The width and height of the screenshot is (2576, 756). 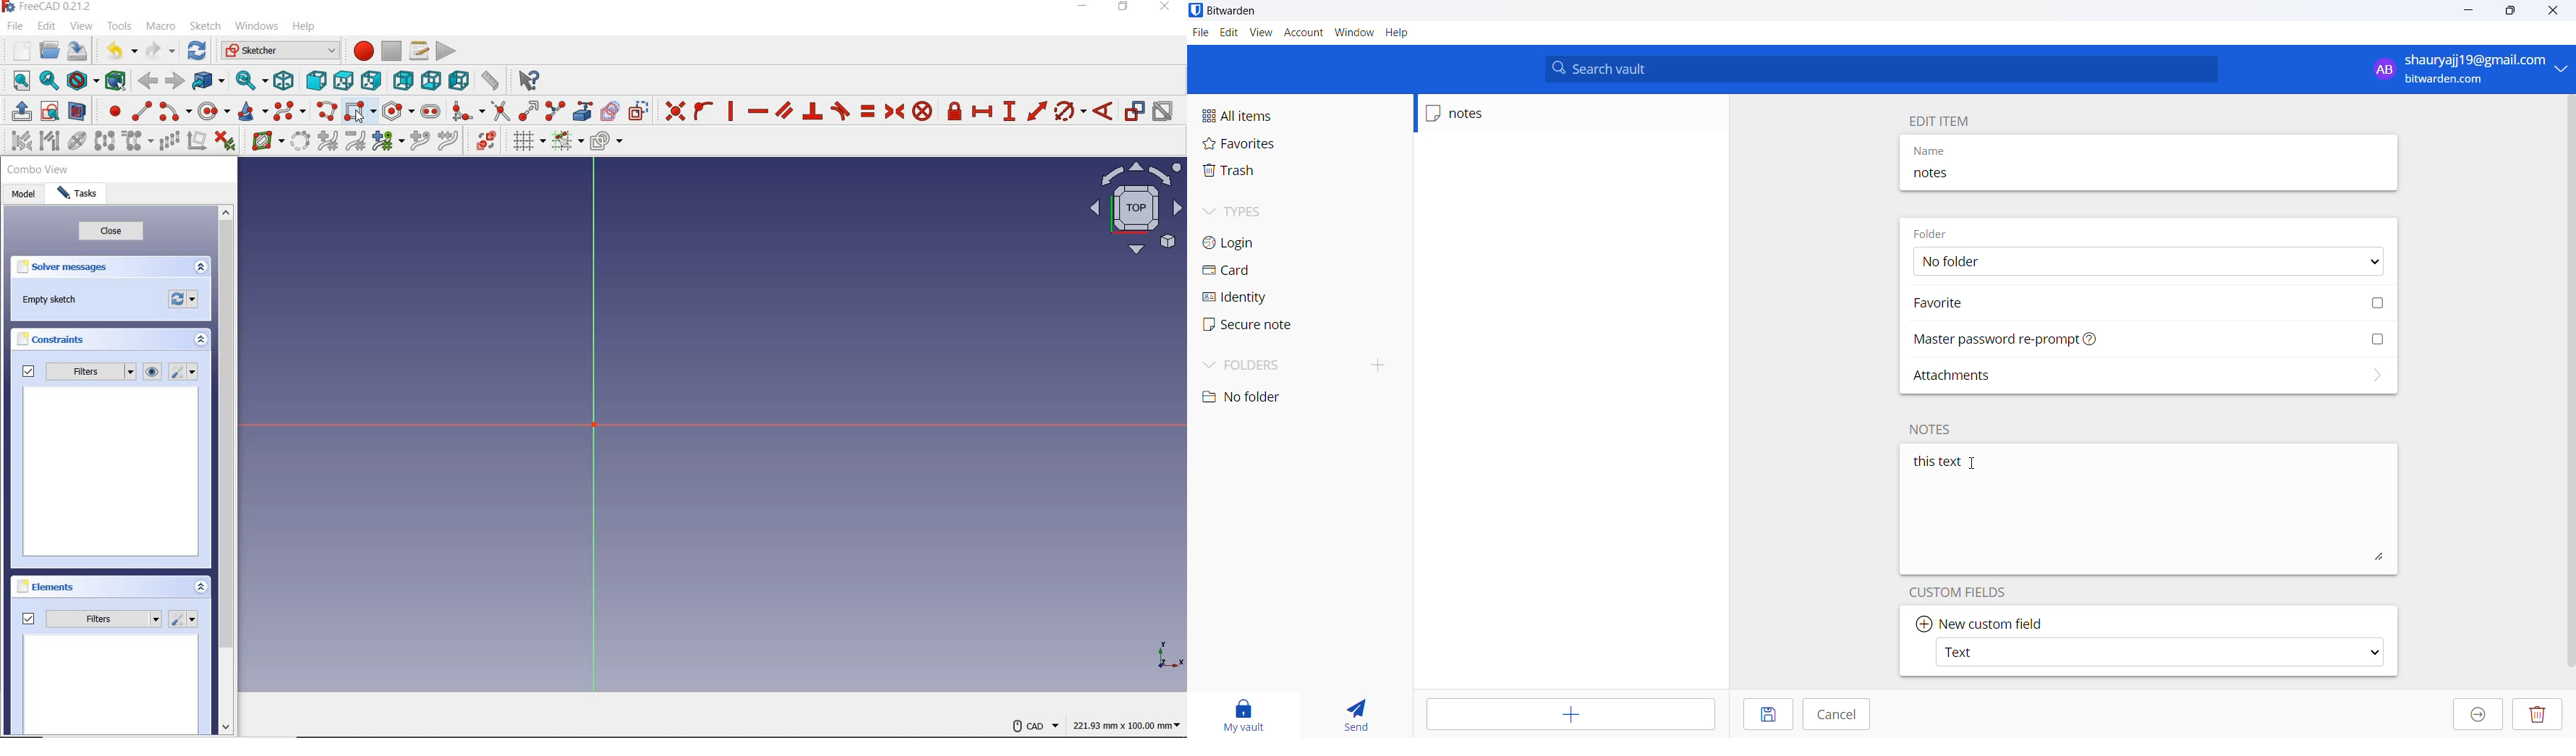 What do you see at coordinates (2504, 11) in the screenshot?
I see `maximize` at bounding box center [2504, 11].